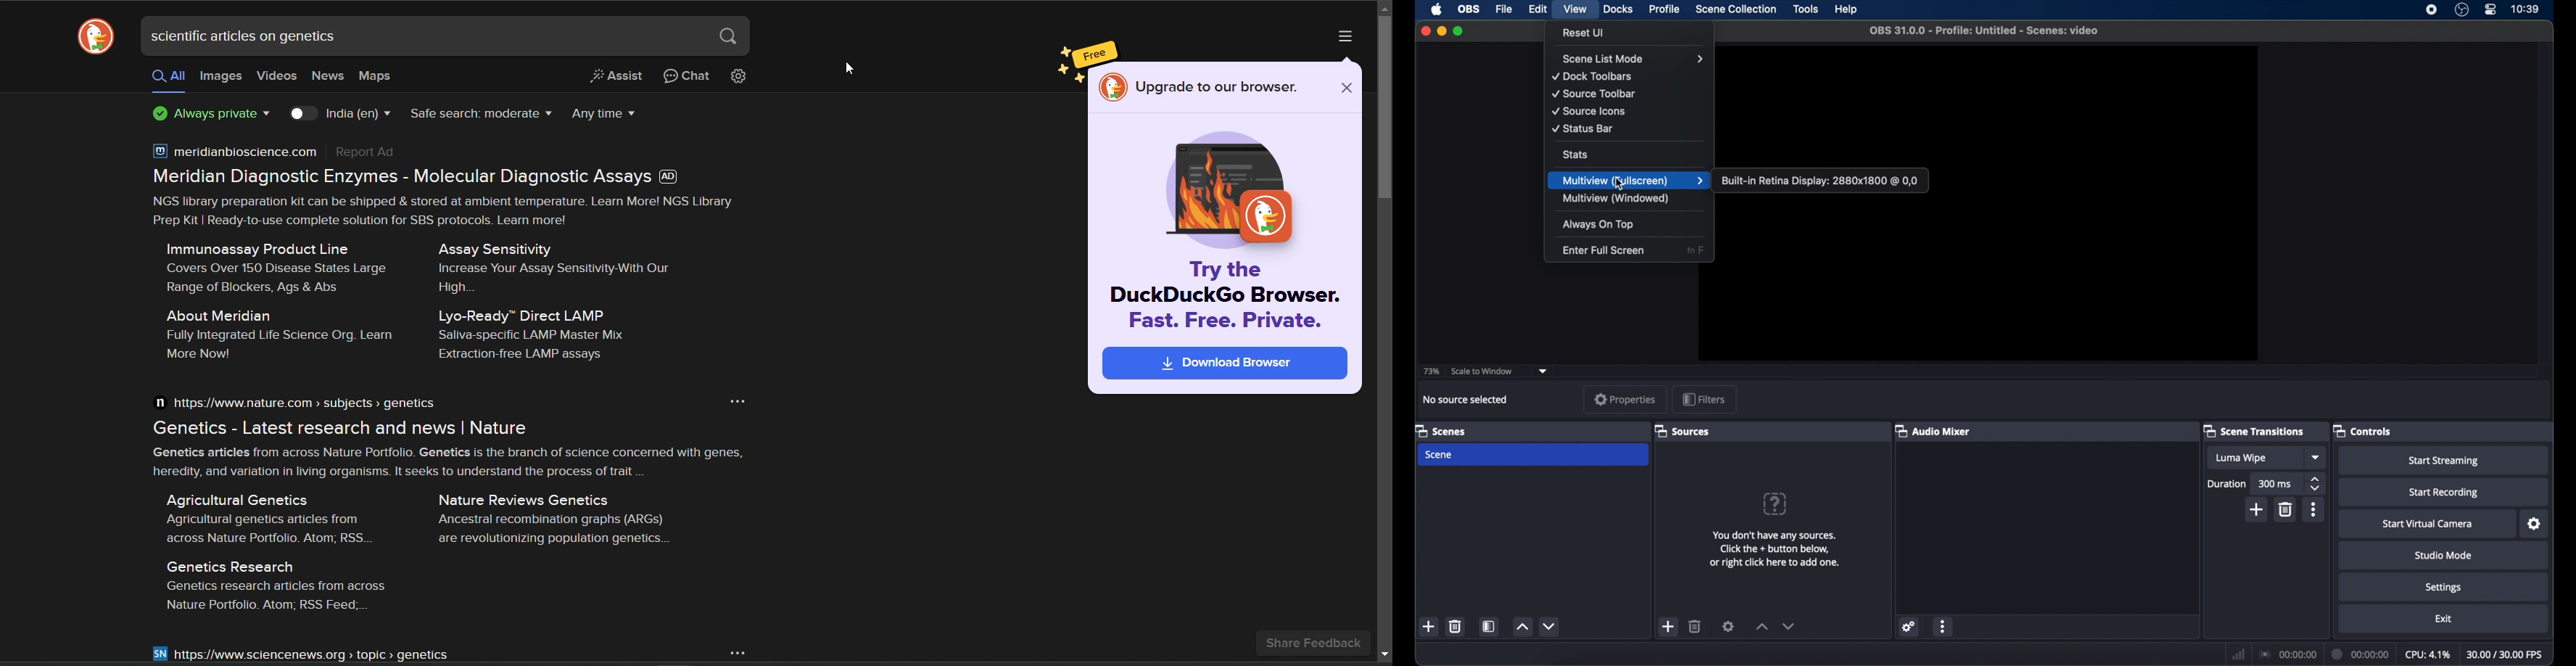 This screenshot has width=2576, height=672. What do you see at coordinates (1665, 8) in the screenshot?
I see `profile` at bounding box center [1665, 8].